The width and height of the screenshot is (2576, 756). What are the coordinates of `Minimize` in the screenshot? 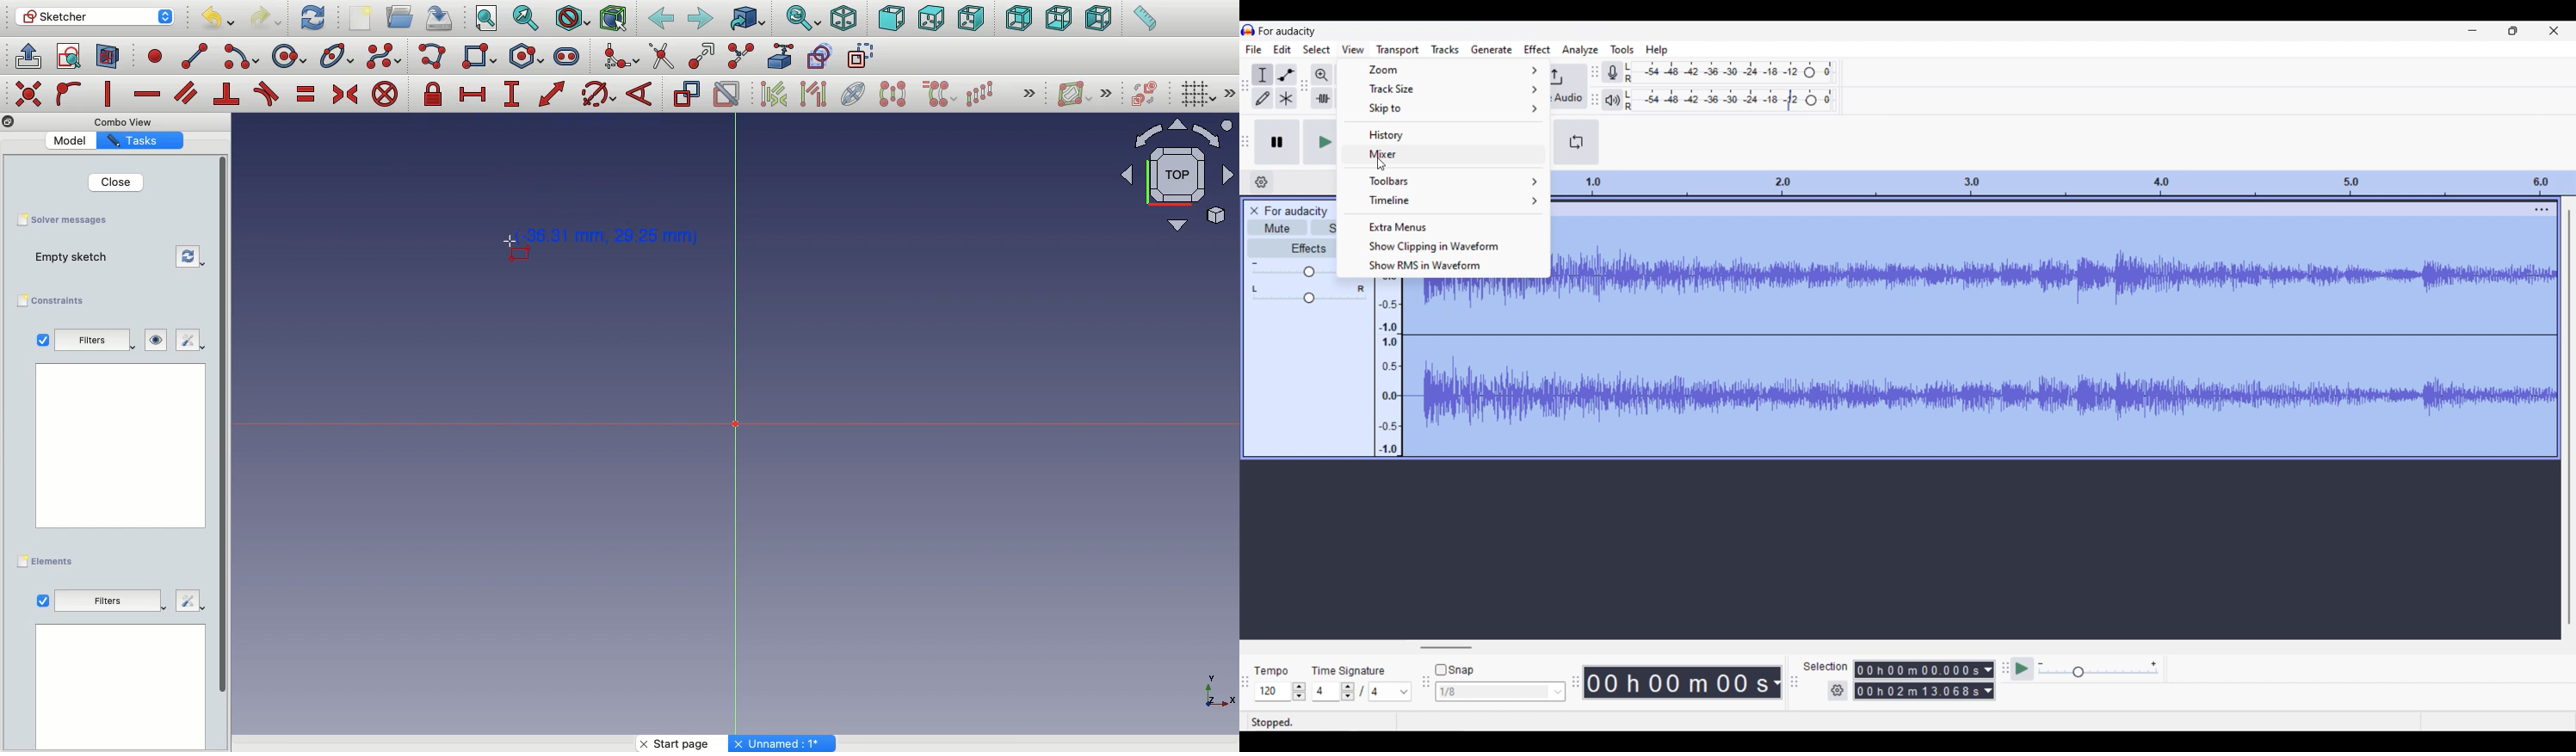 It's located at (2474, 31).